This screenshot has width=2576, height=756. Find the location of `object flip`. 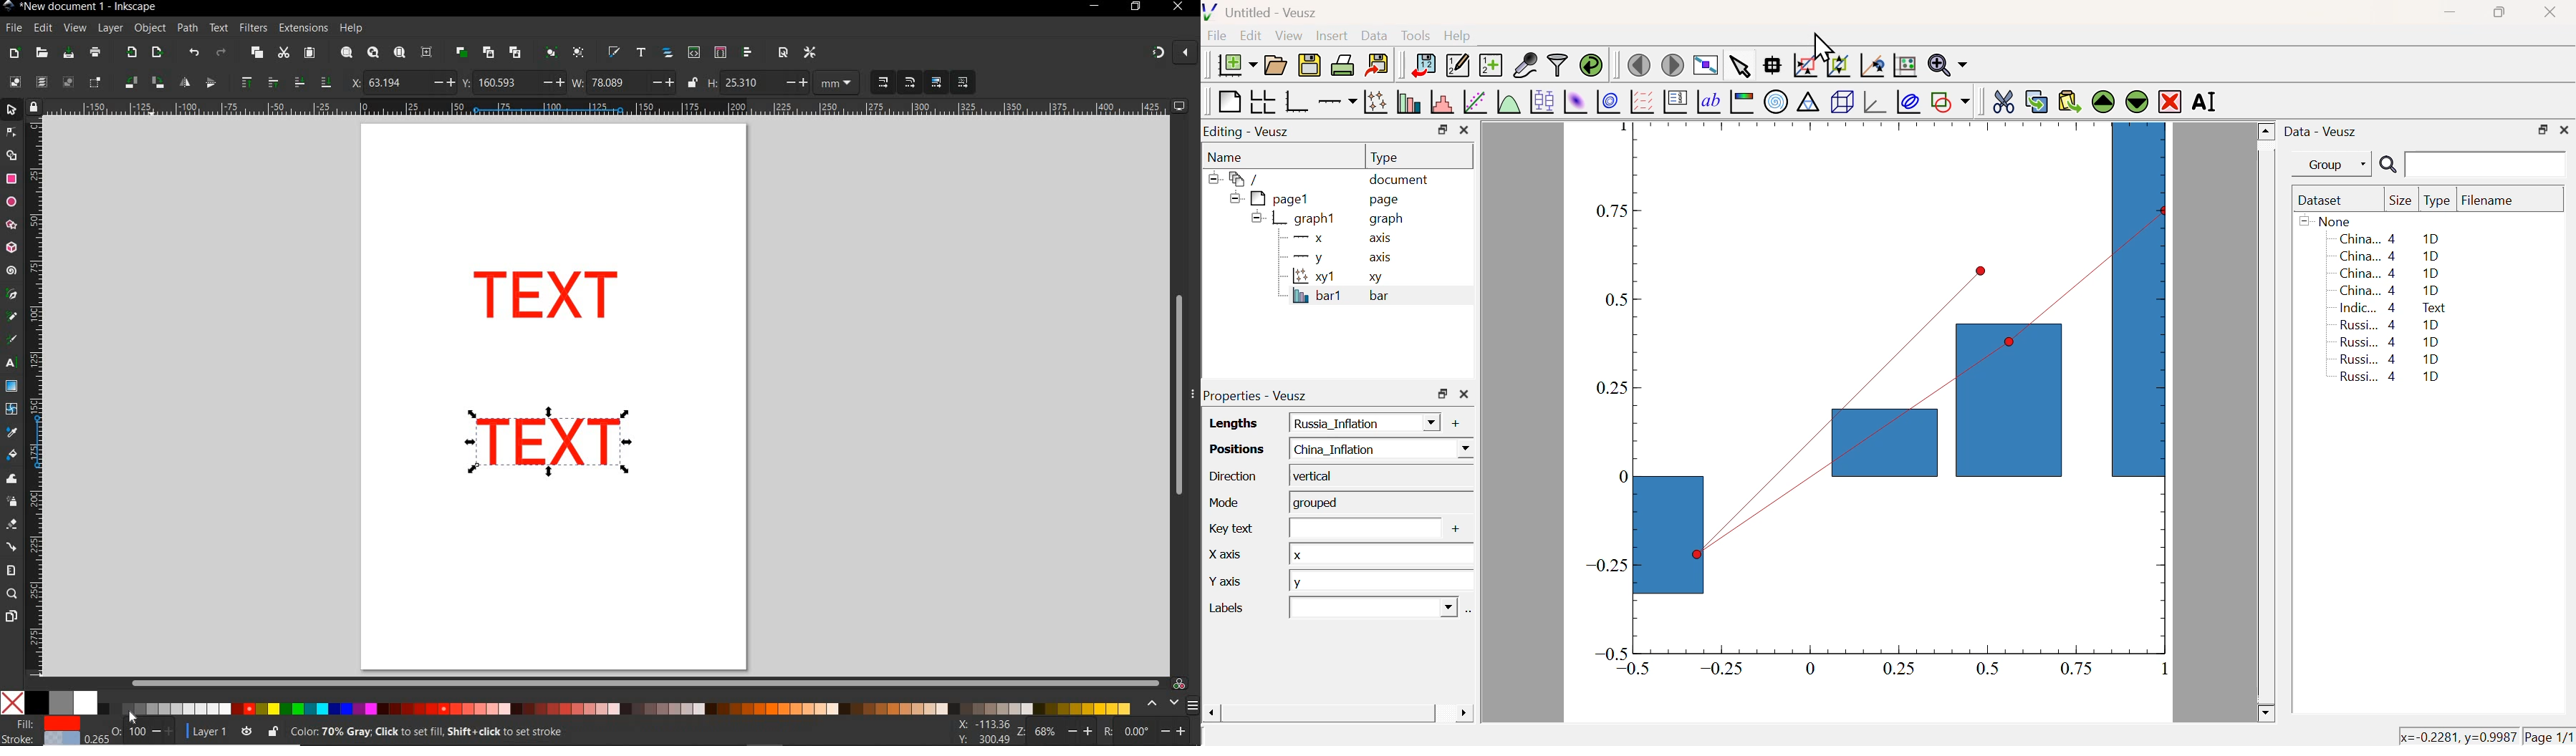

object flip is located at coordinates (196, 83).